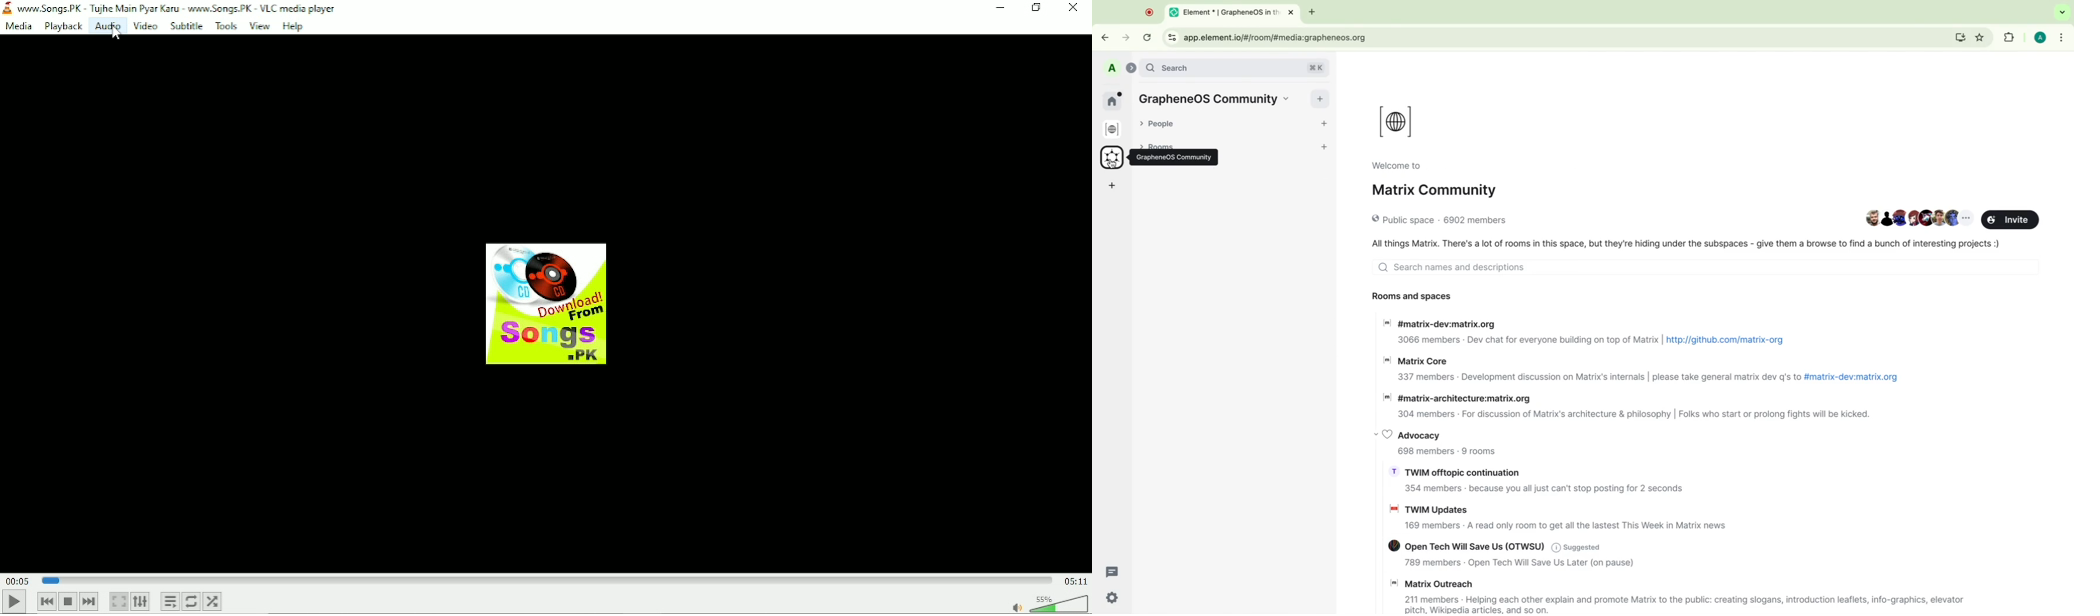  I want to click on Tools, so click(225, 26).